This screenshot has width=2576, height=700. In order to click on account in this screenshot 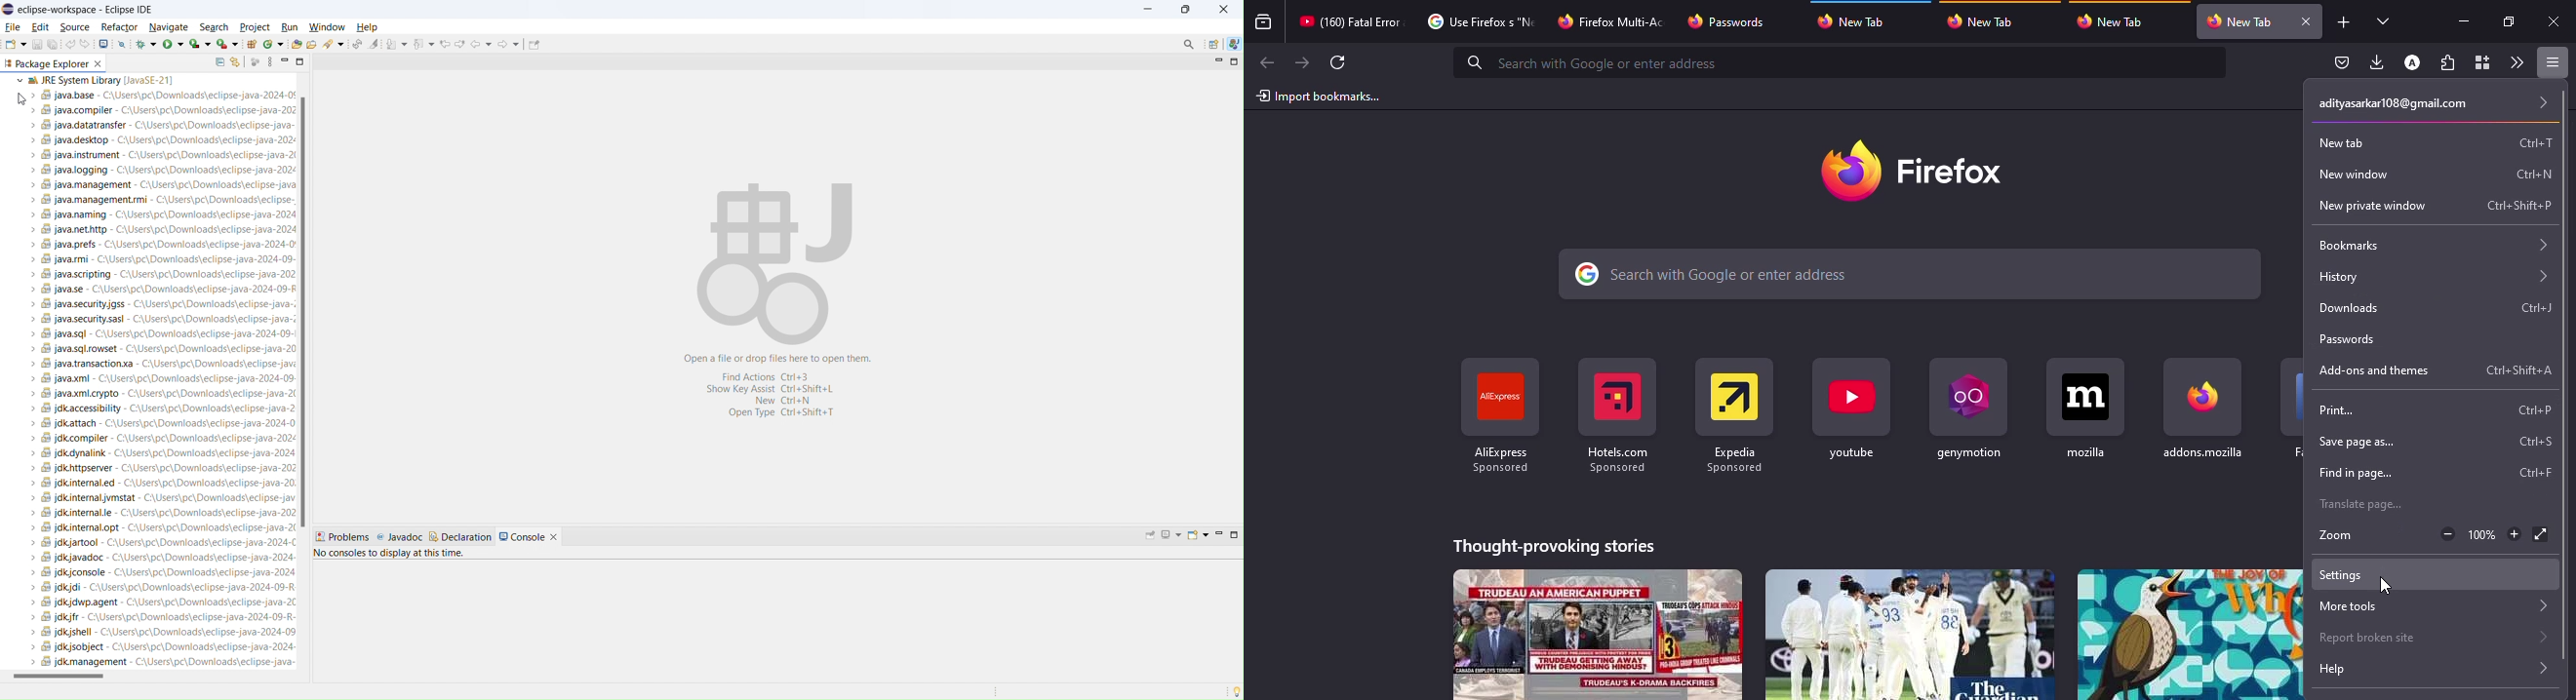, I will do `click(2429, 102)`.